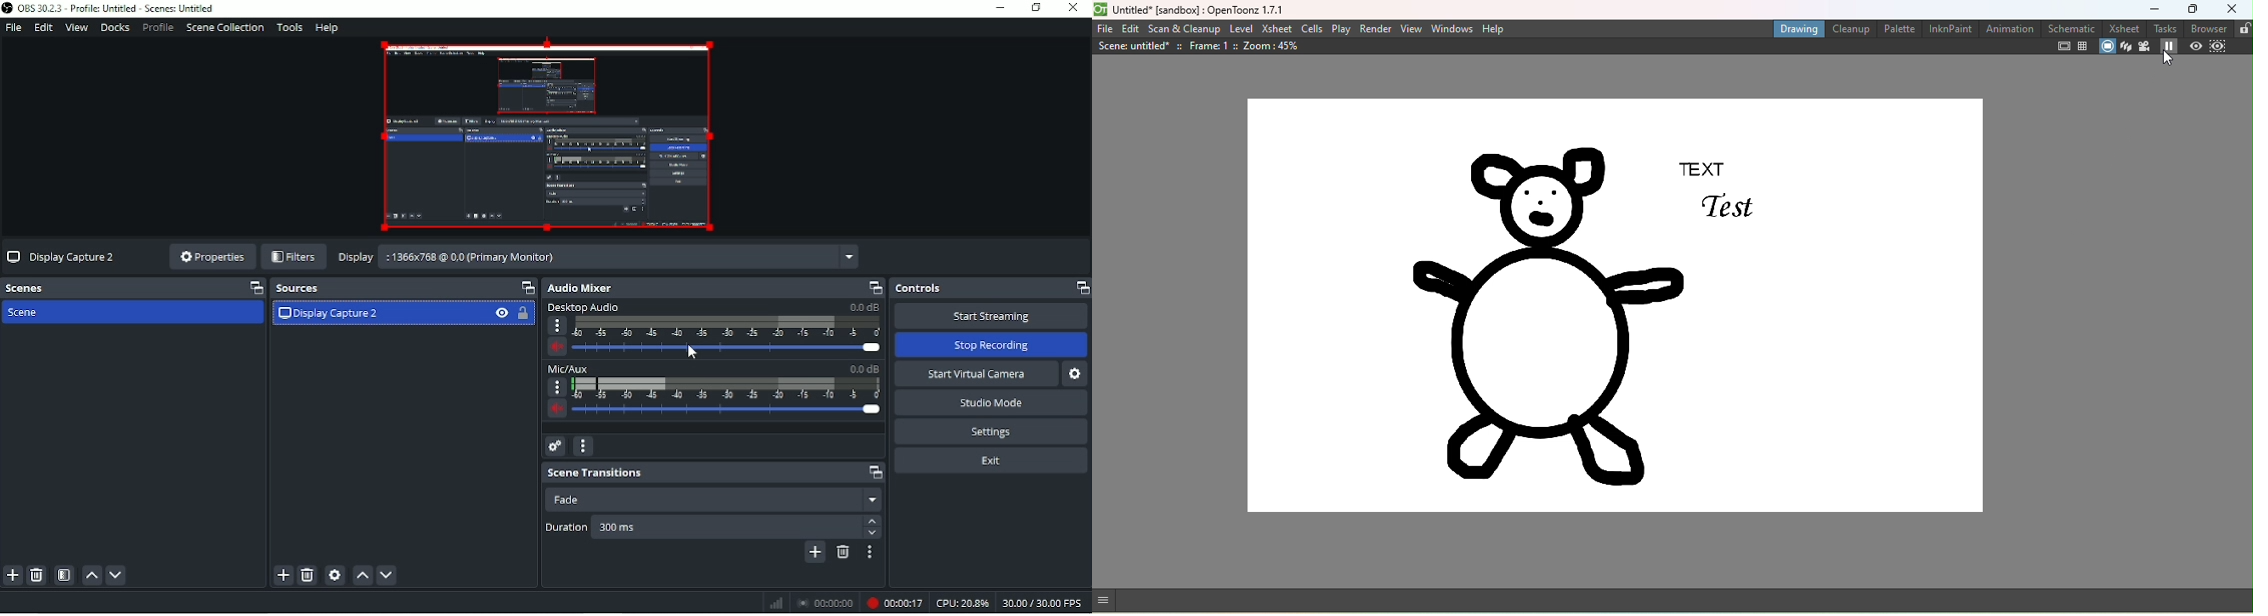 The image size is (2268, 616). What do you see at coordinates (873, 534) in the screenshot?
I see `down arrow` at bounding box center [873, 534].